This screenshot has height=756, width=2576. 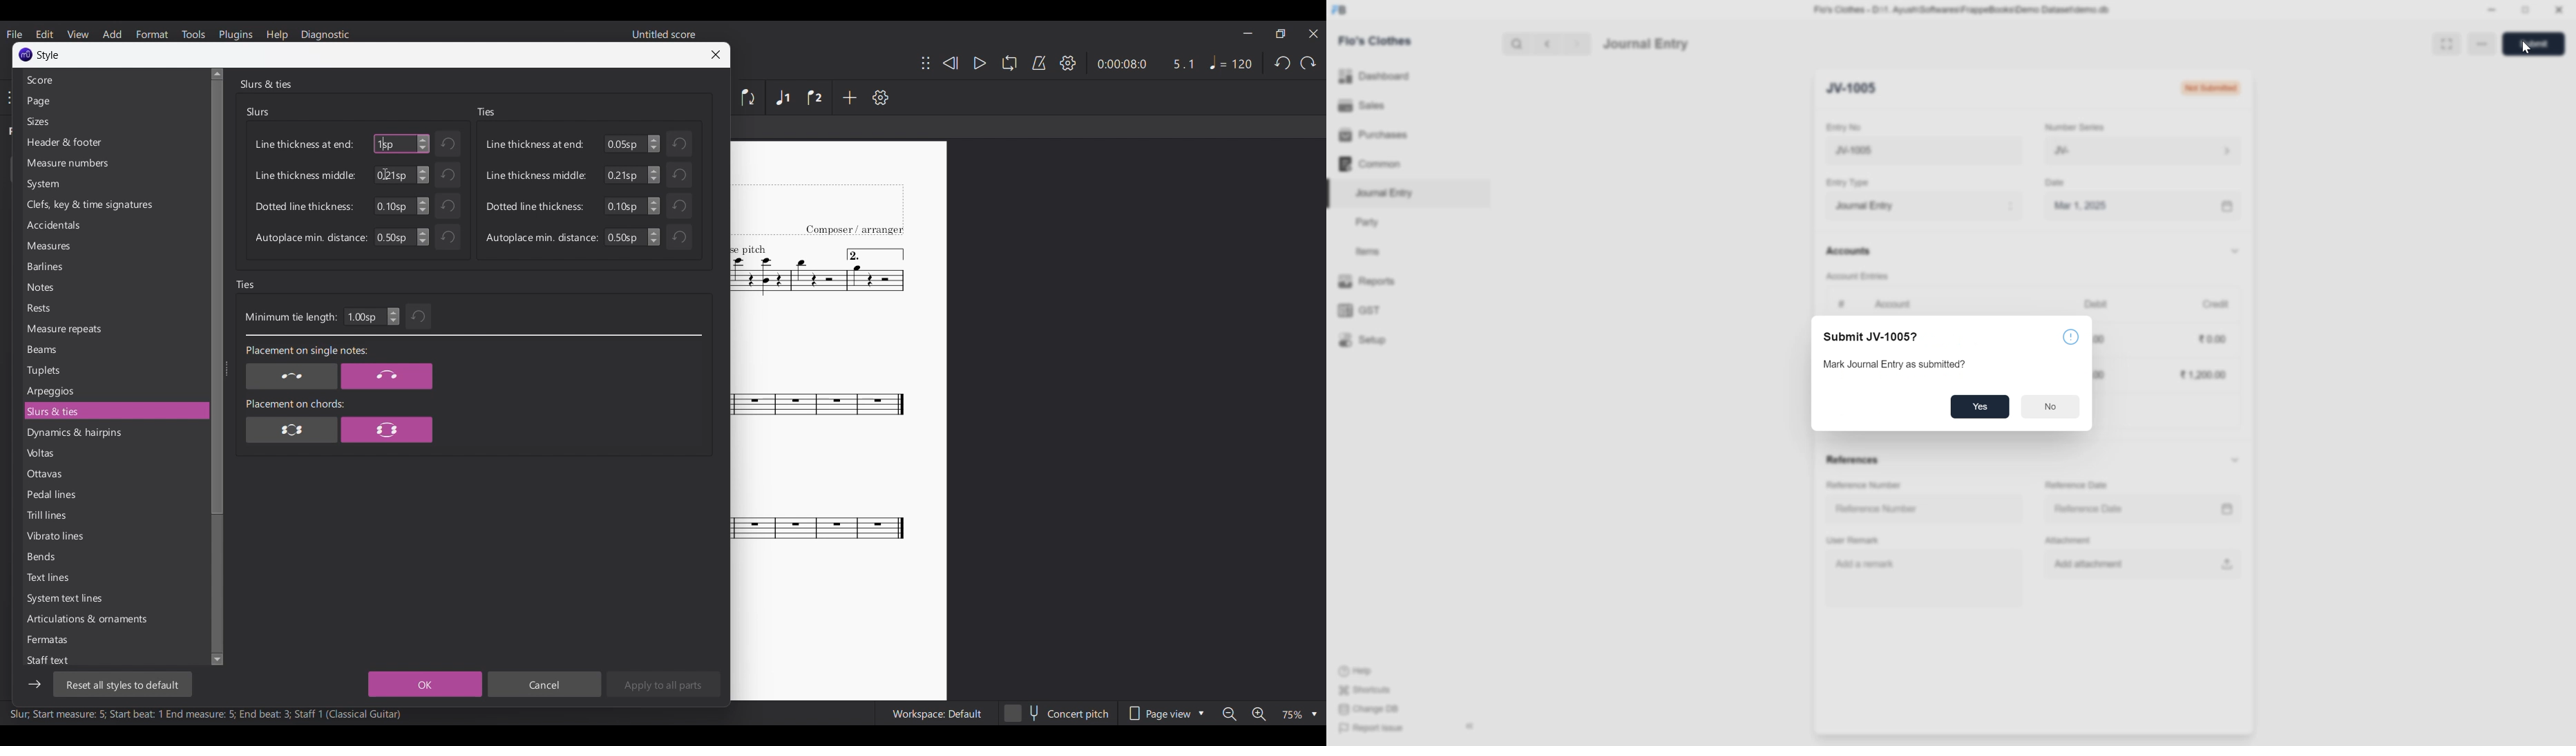 What do you see at coordinates (448, 237) in the screenshot?
I see `Undo` at bounding box center [448, 237].